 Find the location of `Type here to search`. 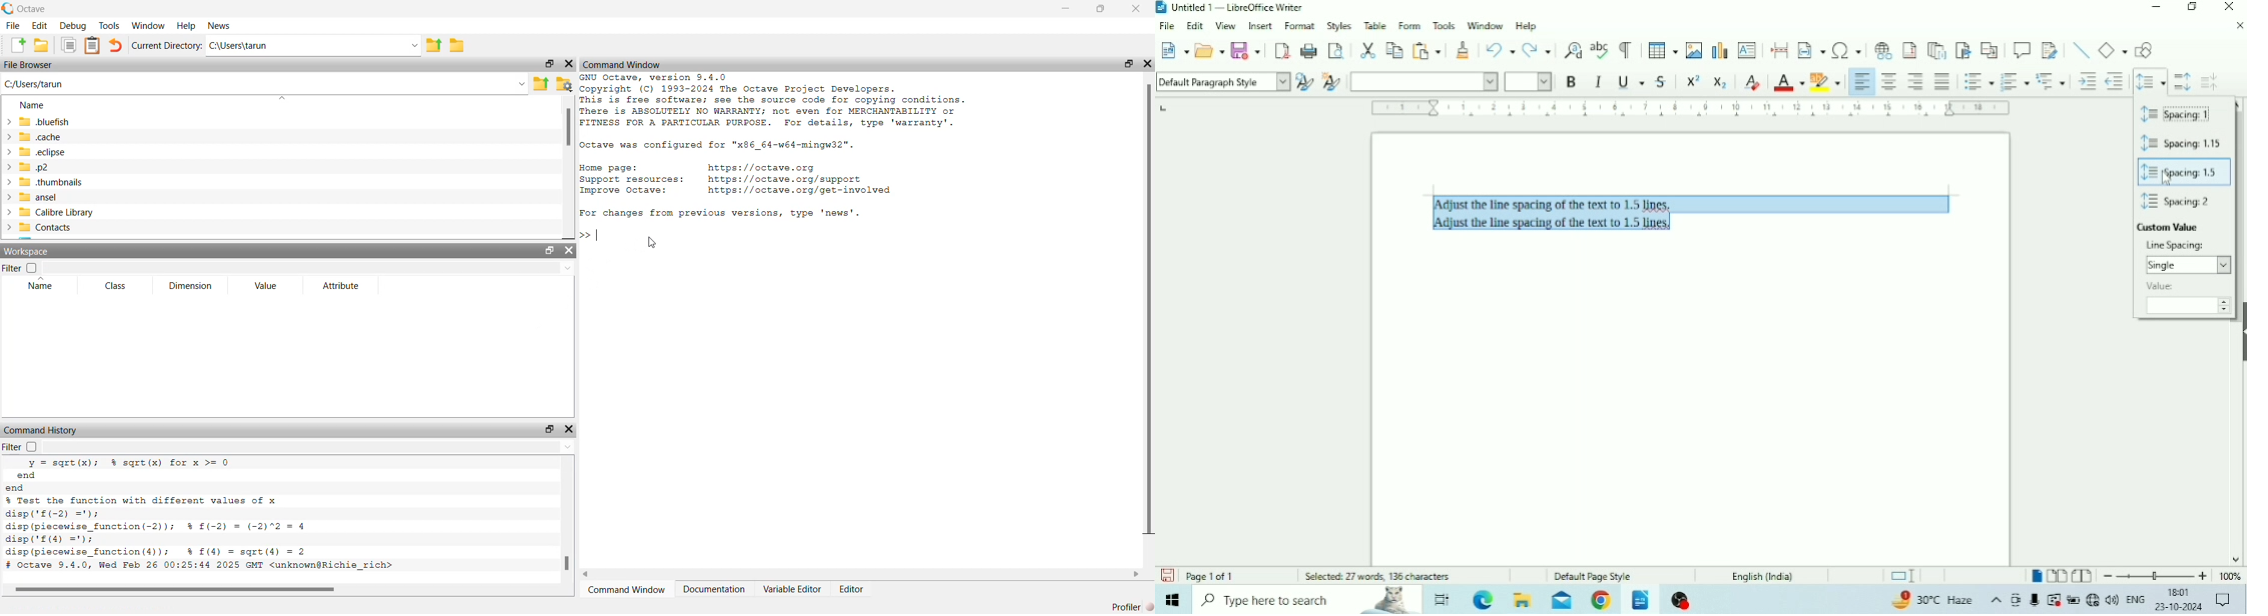

Type here to search is located at coordinates (1307, 600).